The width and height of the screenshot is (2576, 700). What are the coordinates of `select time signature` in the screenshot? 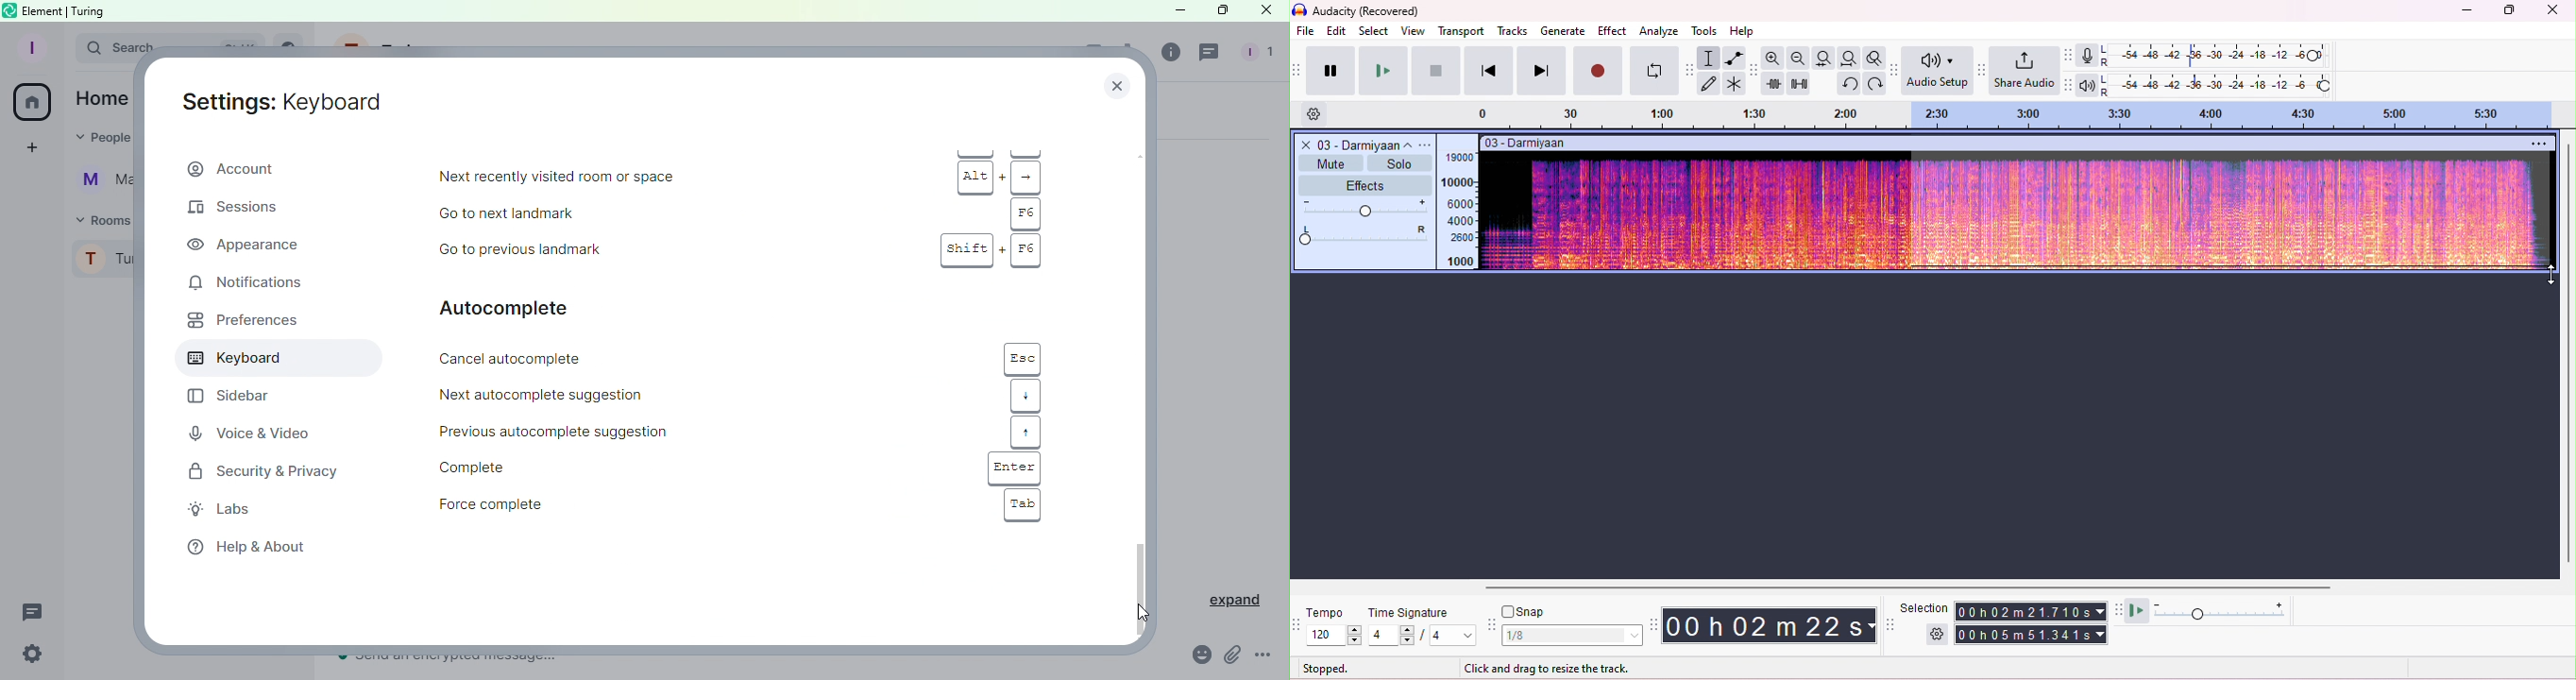 It's located at (1424, 635).